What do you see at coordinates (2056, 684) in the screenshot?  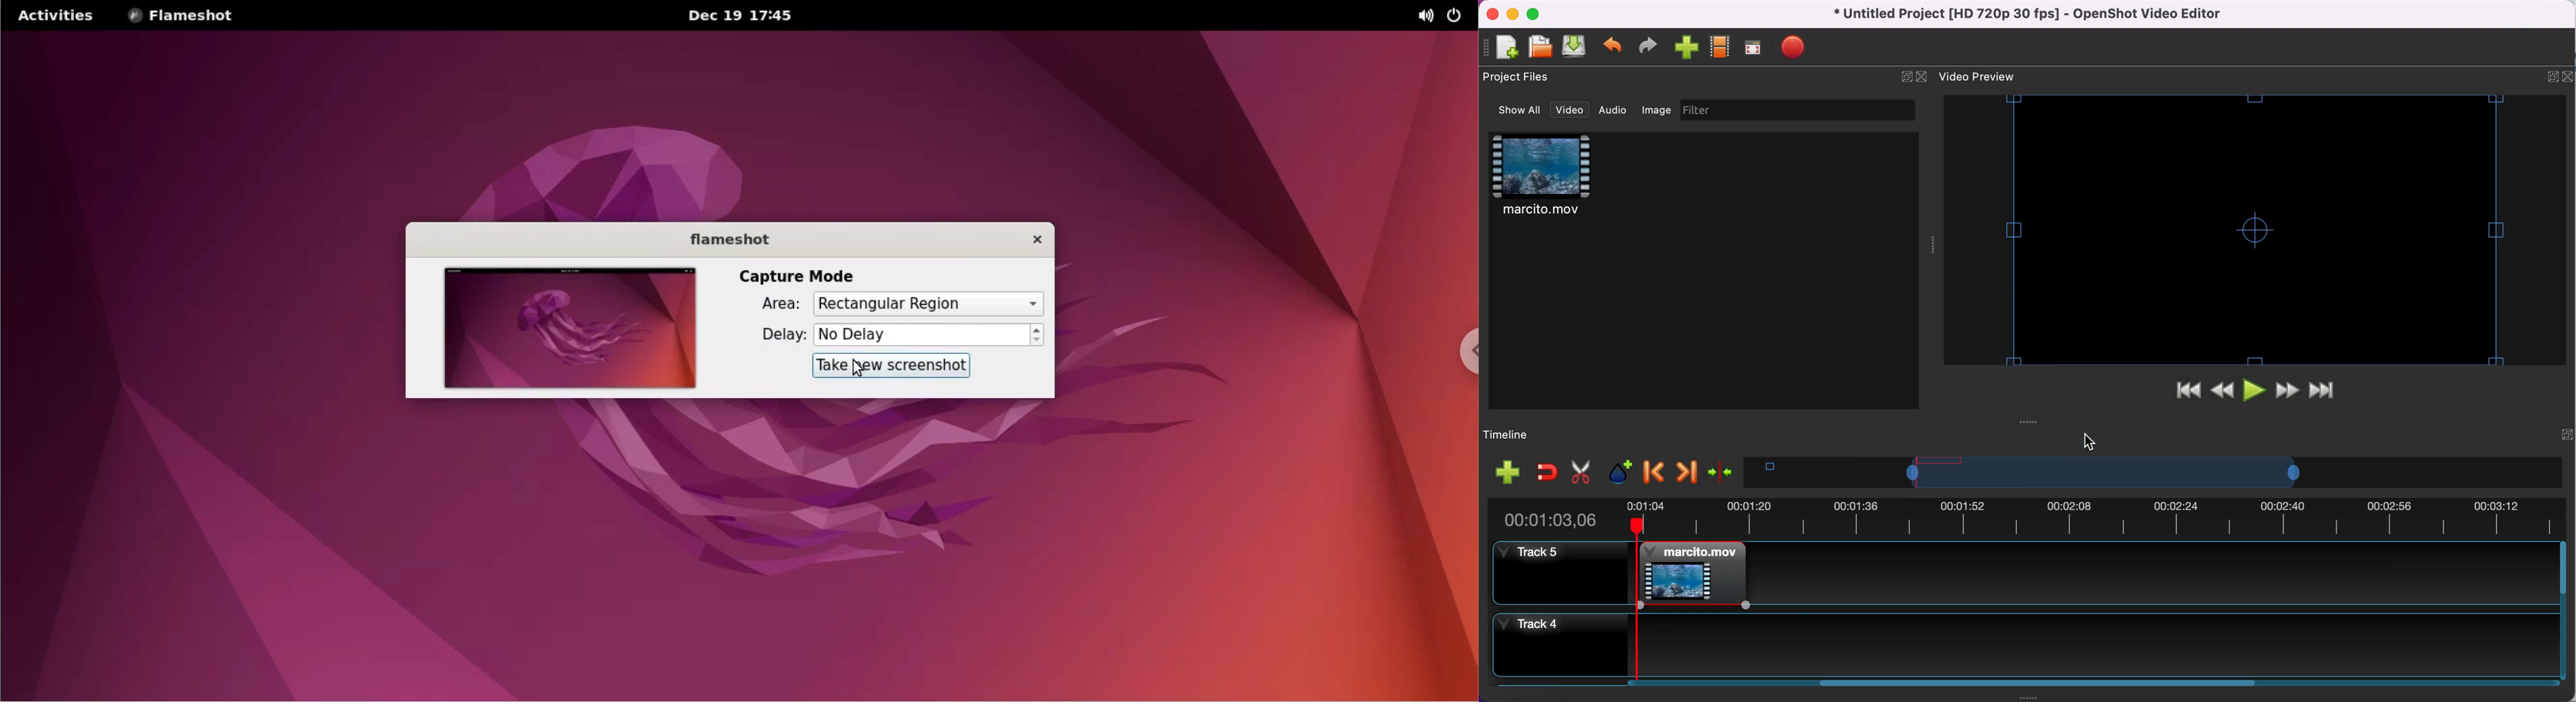 I see `scroll bar` at bounding box center [2056, 684].